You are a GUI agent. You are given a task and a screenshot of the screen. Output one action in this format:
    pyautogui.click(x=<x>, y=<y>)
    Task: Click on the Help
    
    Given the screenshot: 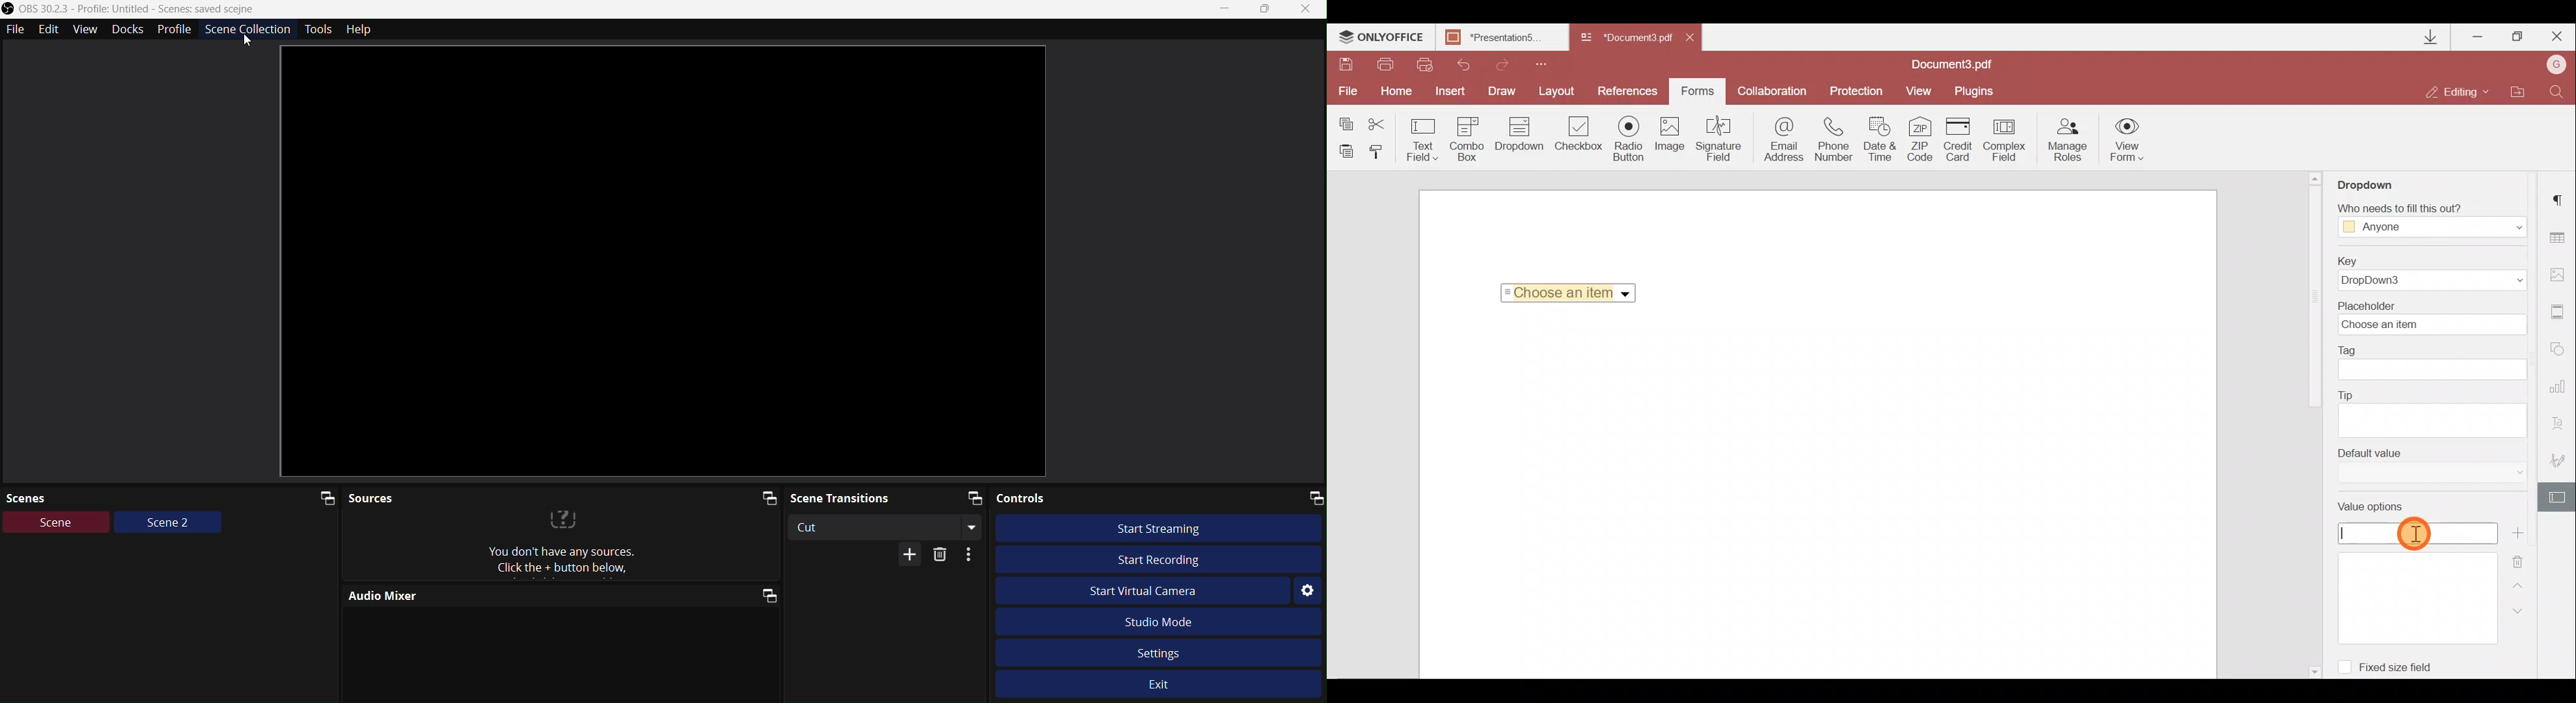 What is the action you would take?
    pyautogui.click(x=361, y=28)
    